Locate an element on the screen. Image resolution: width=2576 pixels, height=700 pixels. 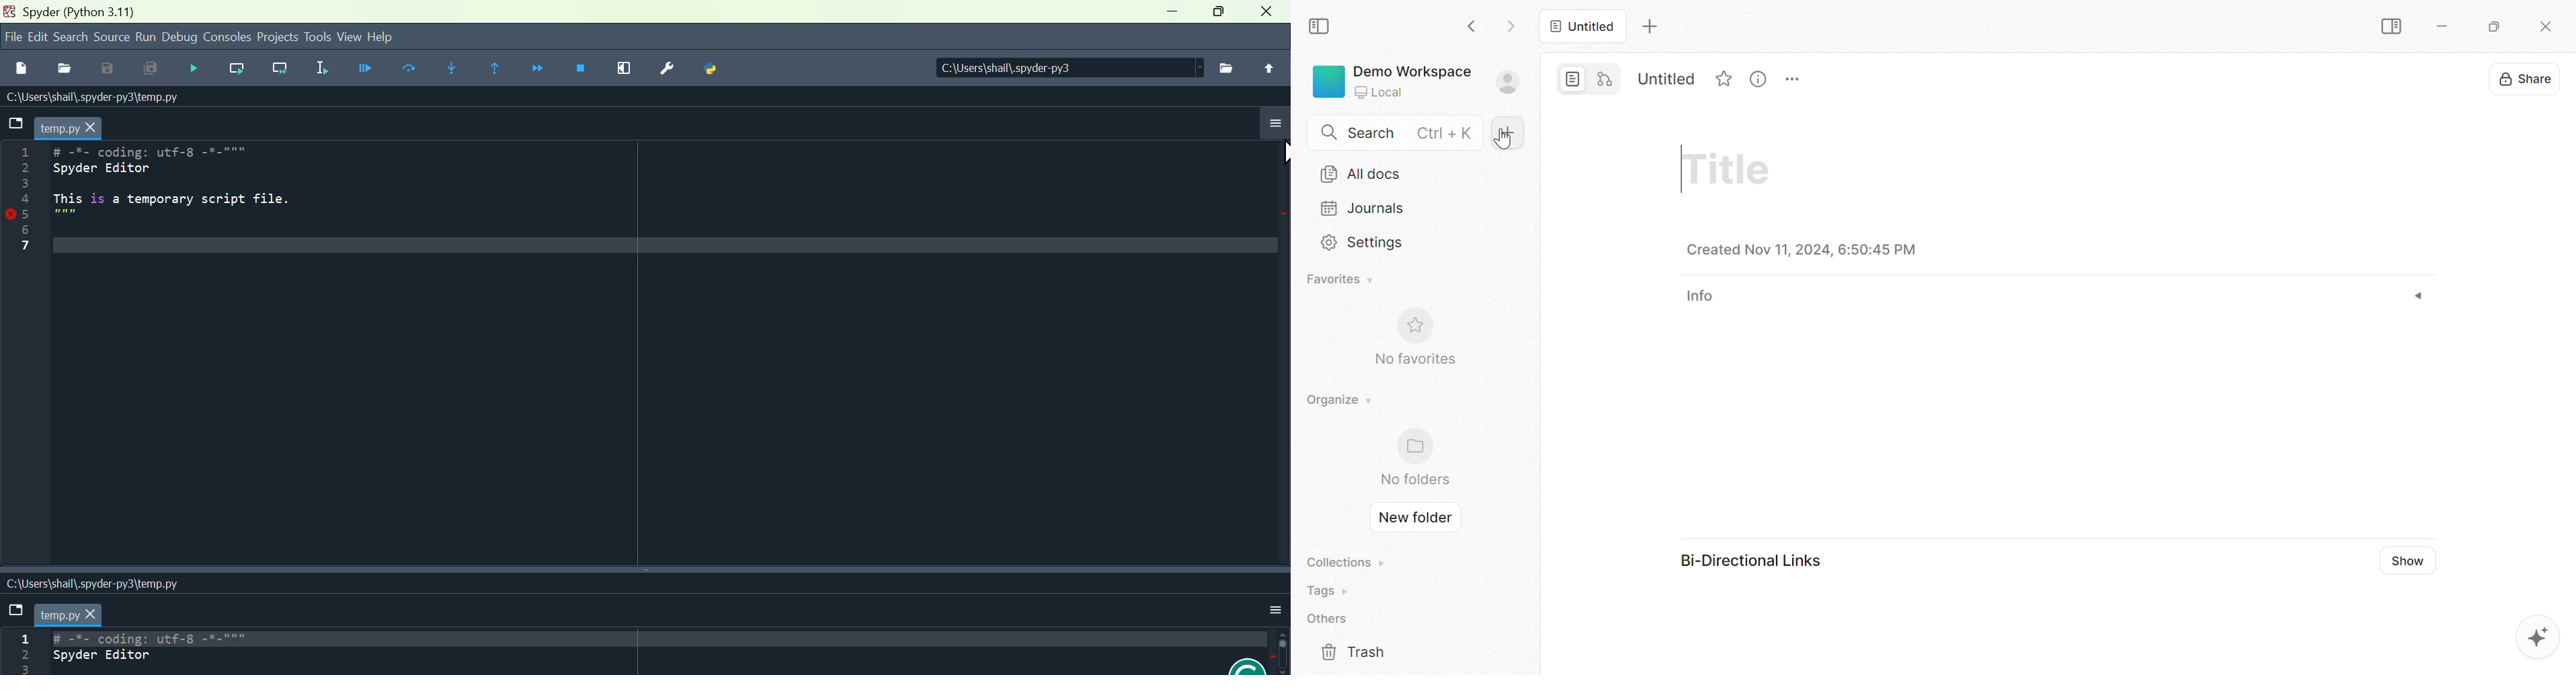
Tags is located at coordinates (1330, 591).